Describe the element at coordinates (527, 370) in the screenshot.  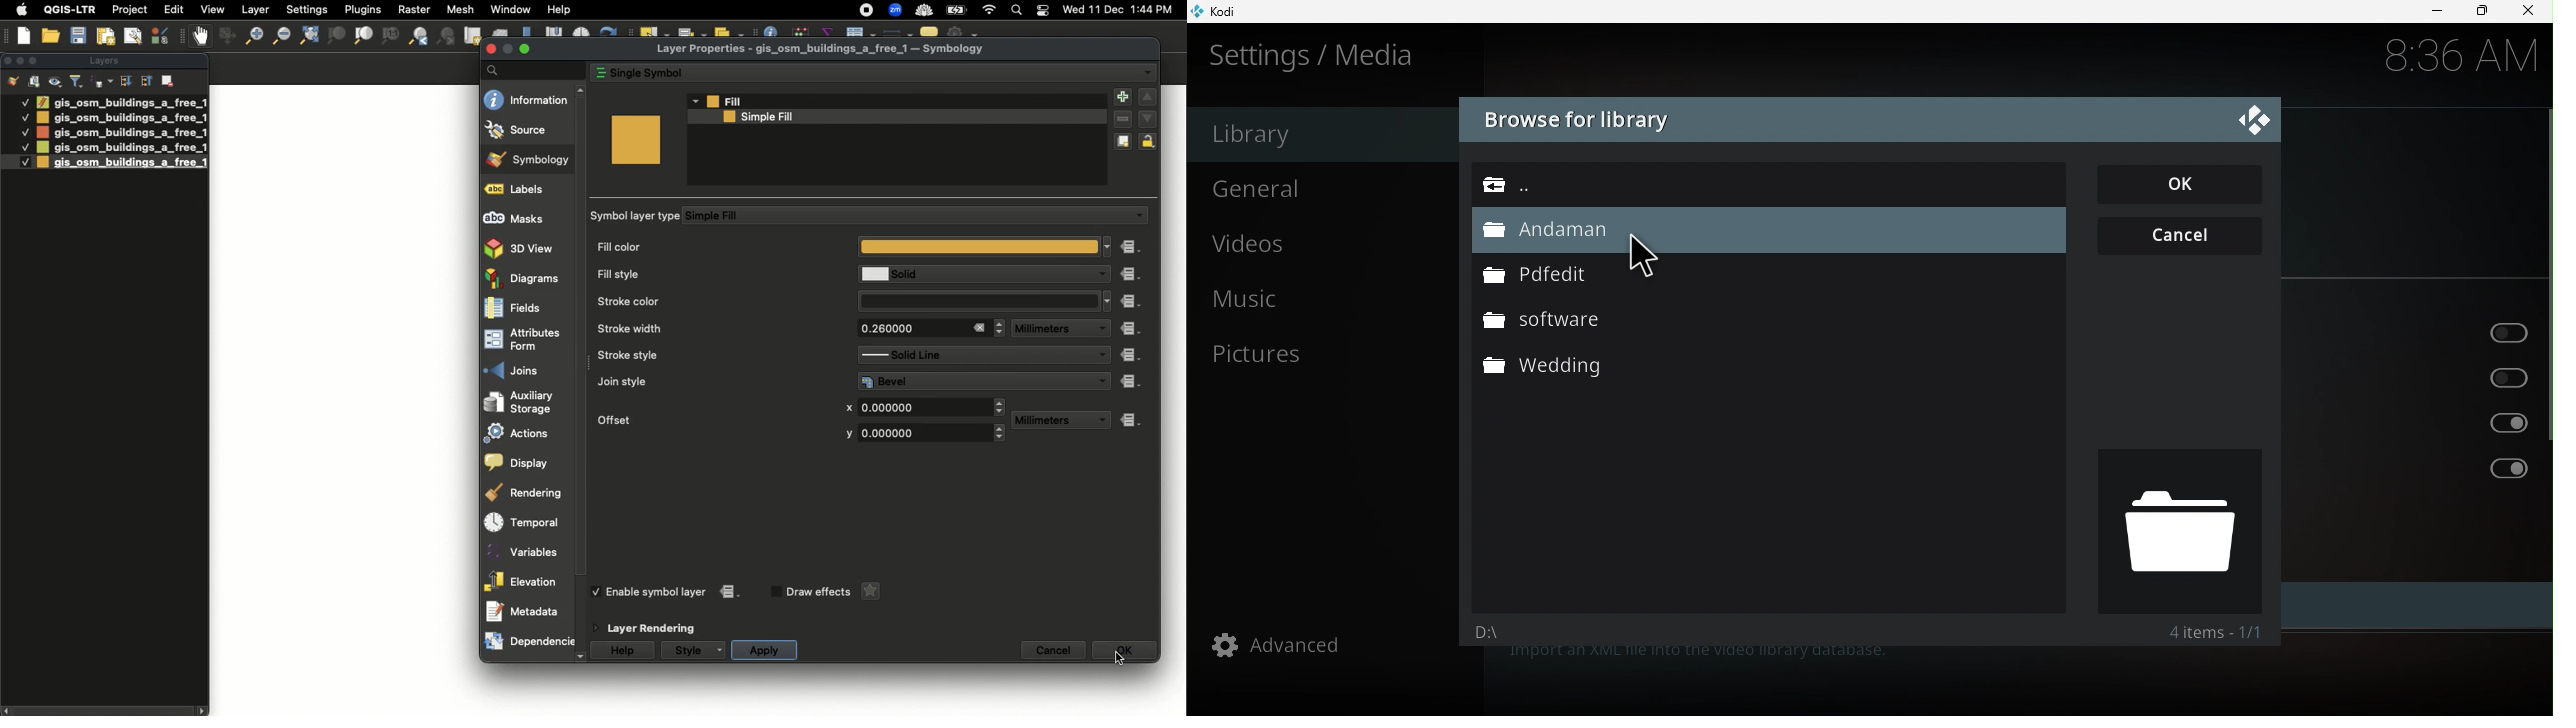
I see `Joins` at that location.